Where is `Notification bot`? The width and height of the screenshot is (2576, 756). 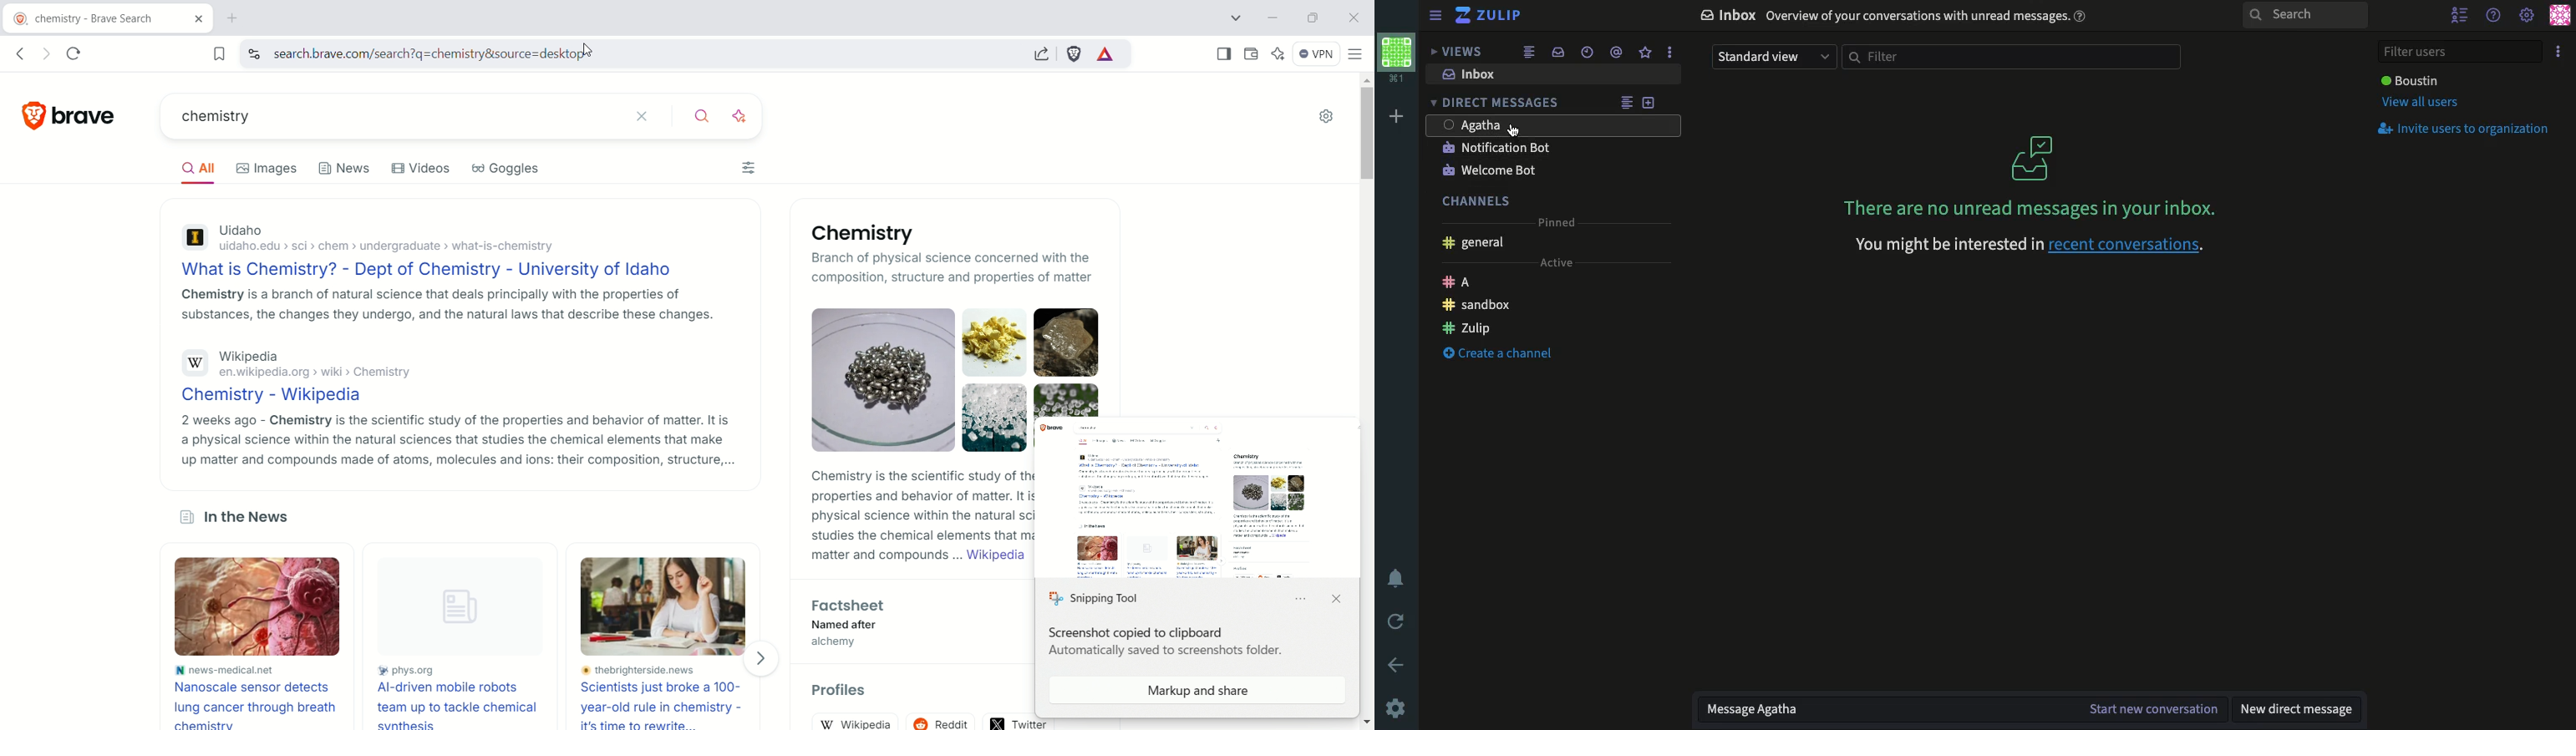 Notification bot is located at coordinates (1496, 149).